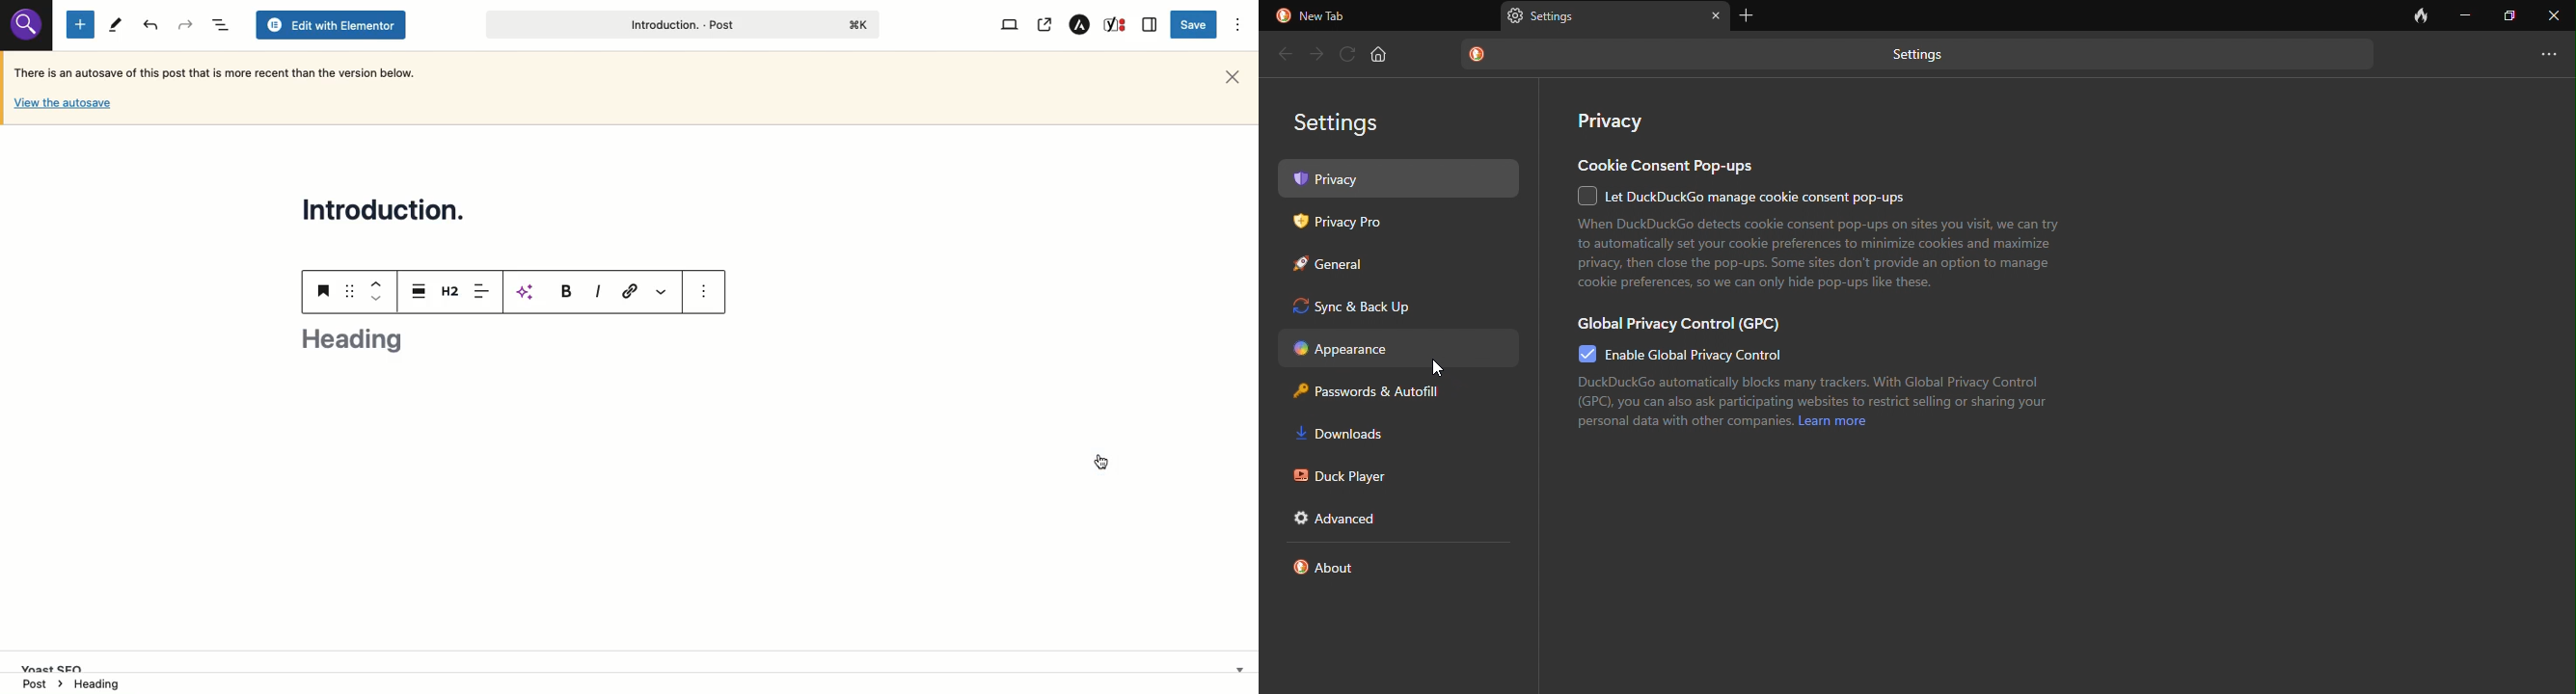  What do you see at coordinates (1345, 119) in the screenshot?
I see `settings` at bounding box center [1345, 119].